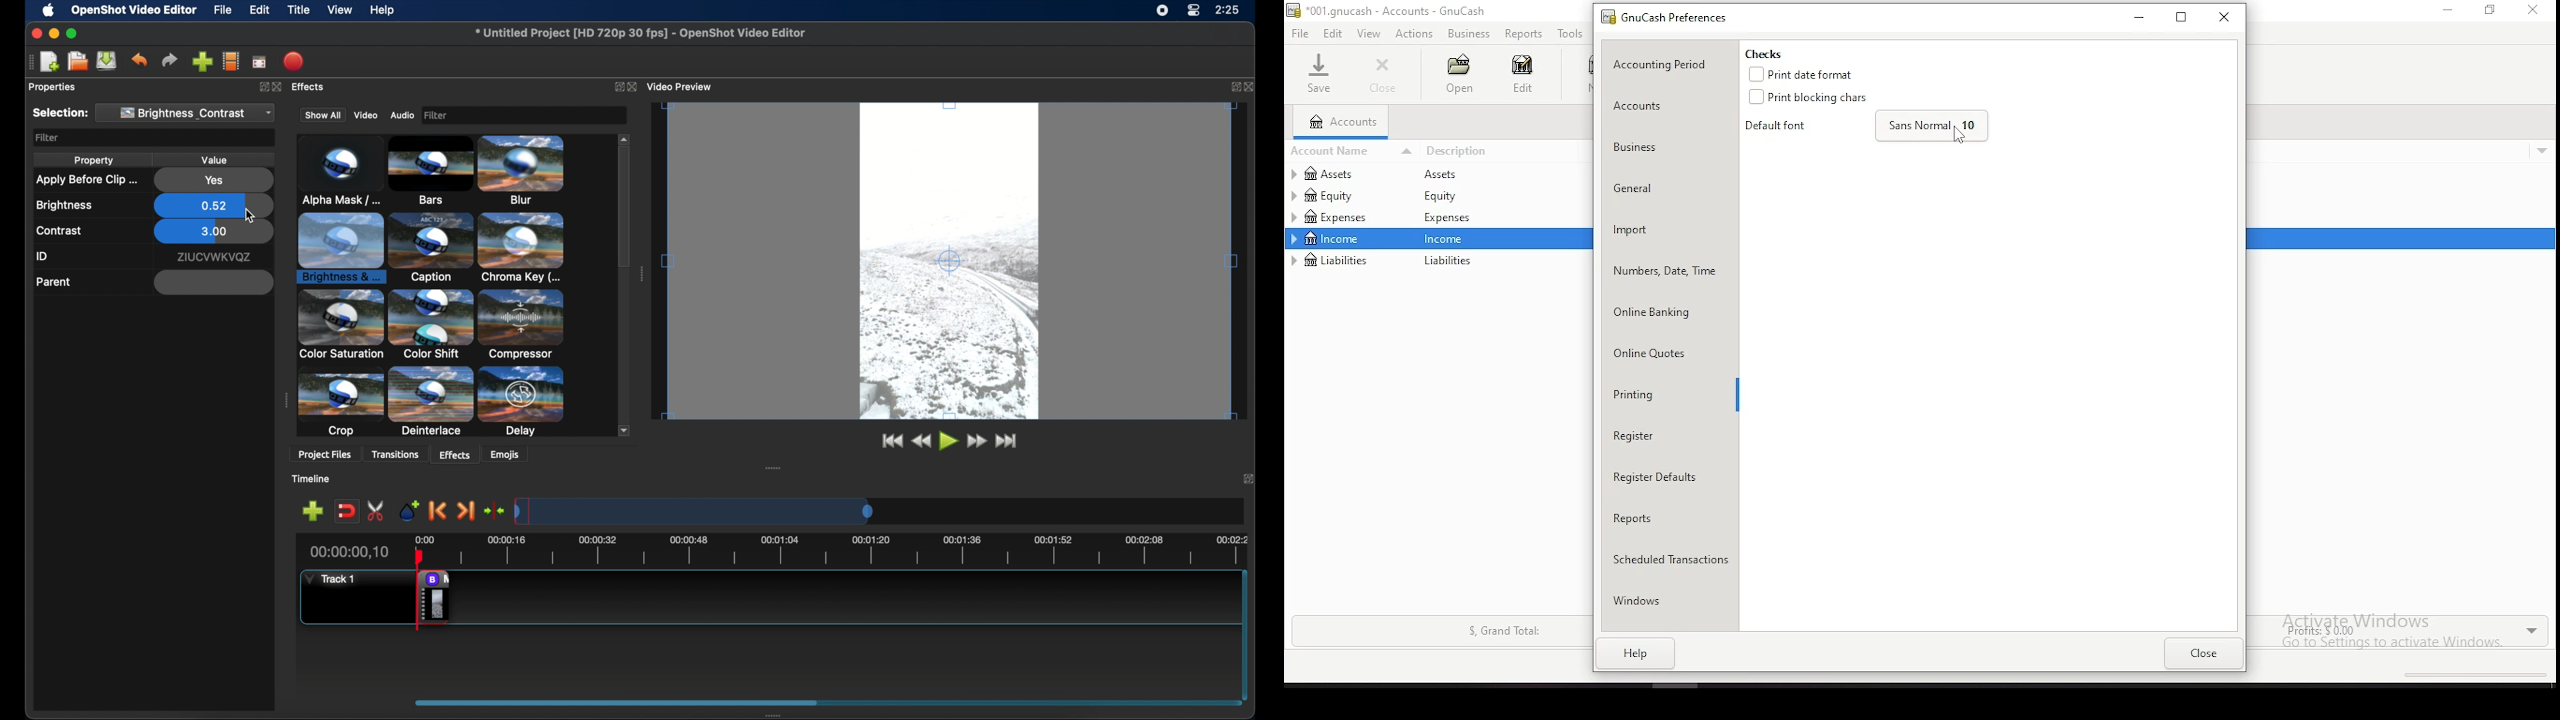  I want to click on online quotes, so click(1651, 355).